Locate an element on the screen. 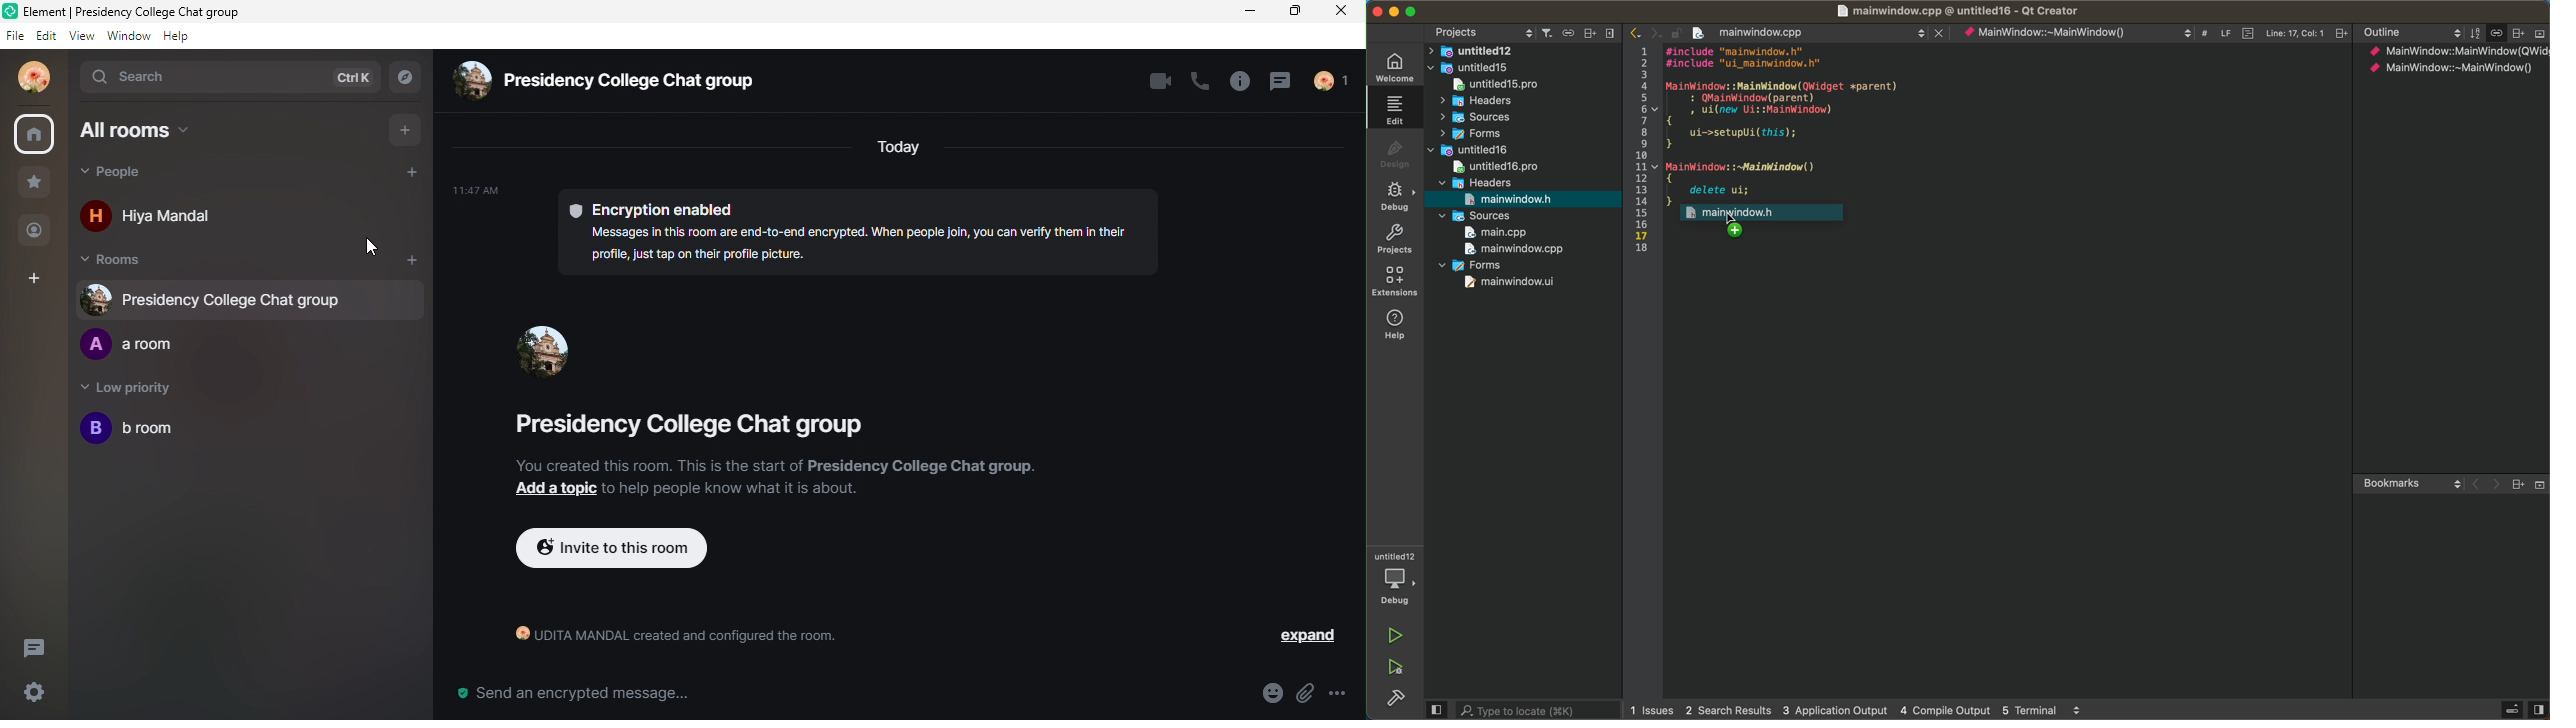 The height and width of the screenshot is (728, 2576). to help people know what it is about. is located at coordinates (733, 488).